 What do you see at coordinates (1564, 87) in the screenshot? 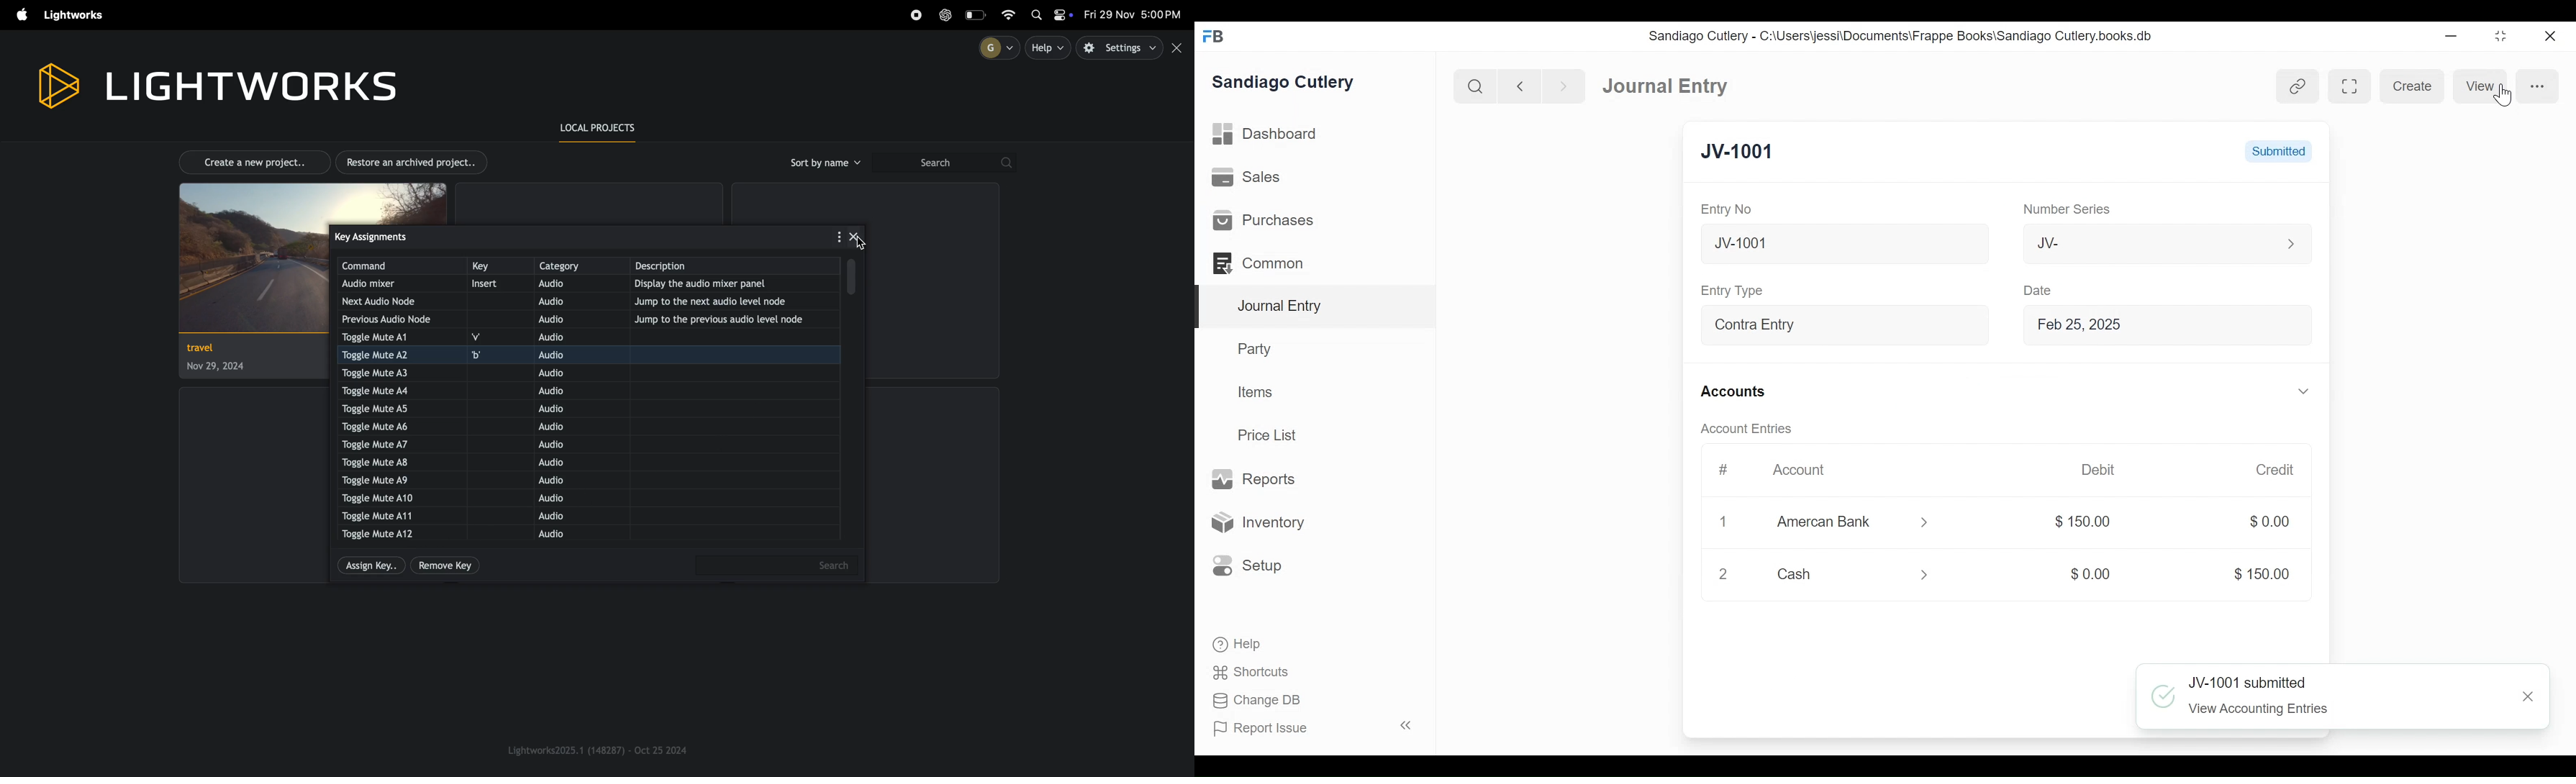
I see `Navigate Forward` at bounding box center [1564, 87].